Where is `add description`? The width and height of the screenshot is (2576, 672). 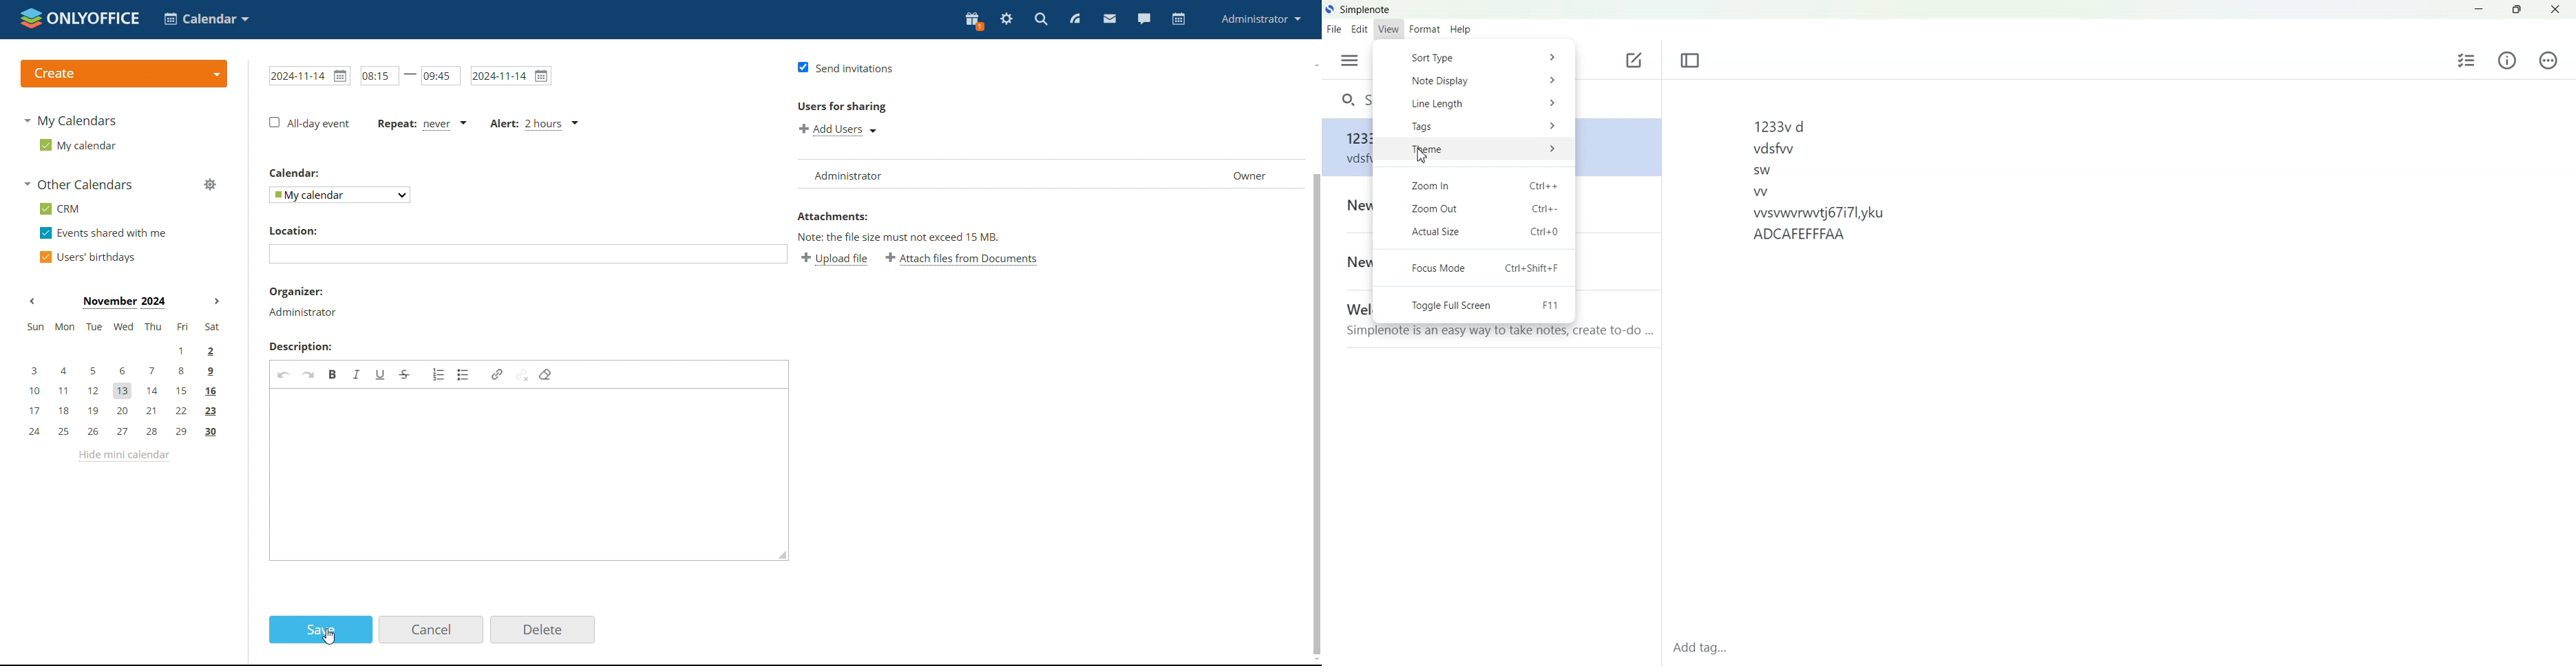
add description is located at coordinates (526, 477).